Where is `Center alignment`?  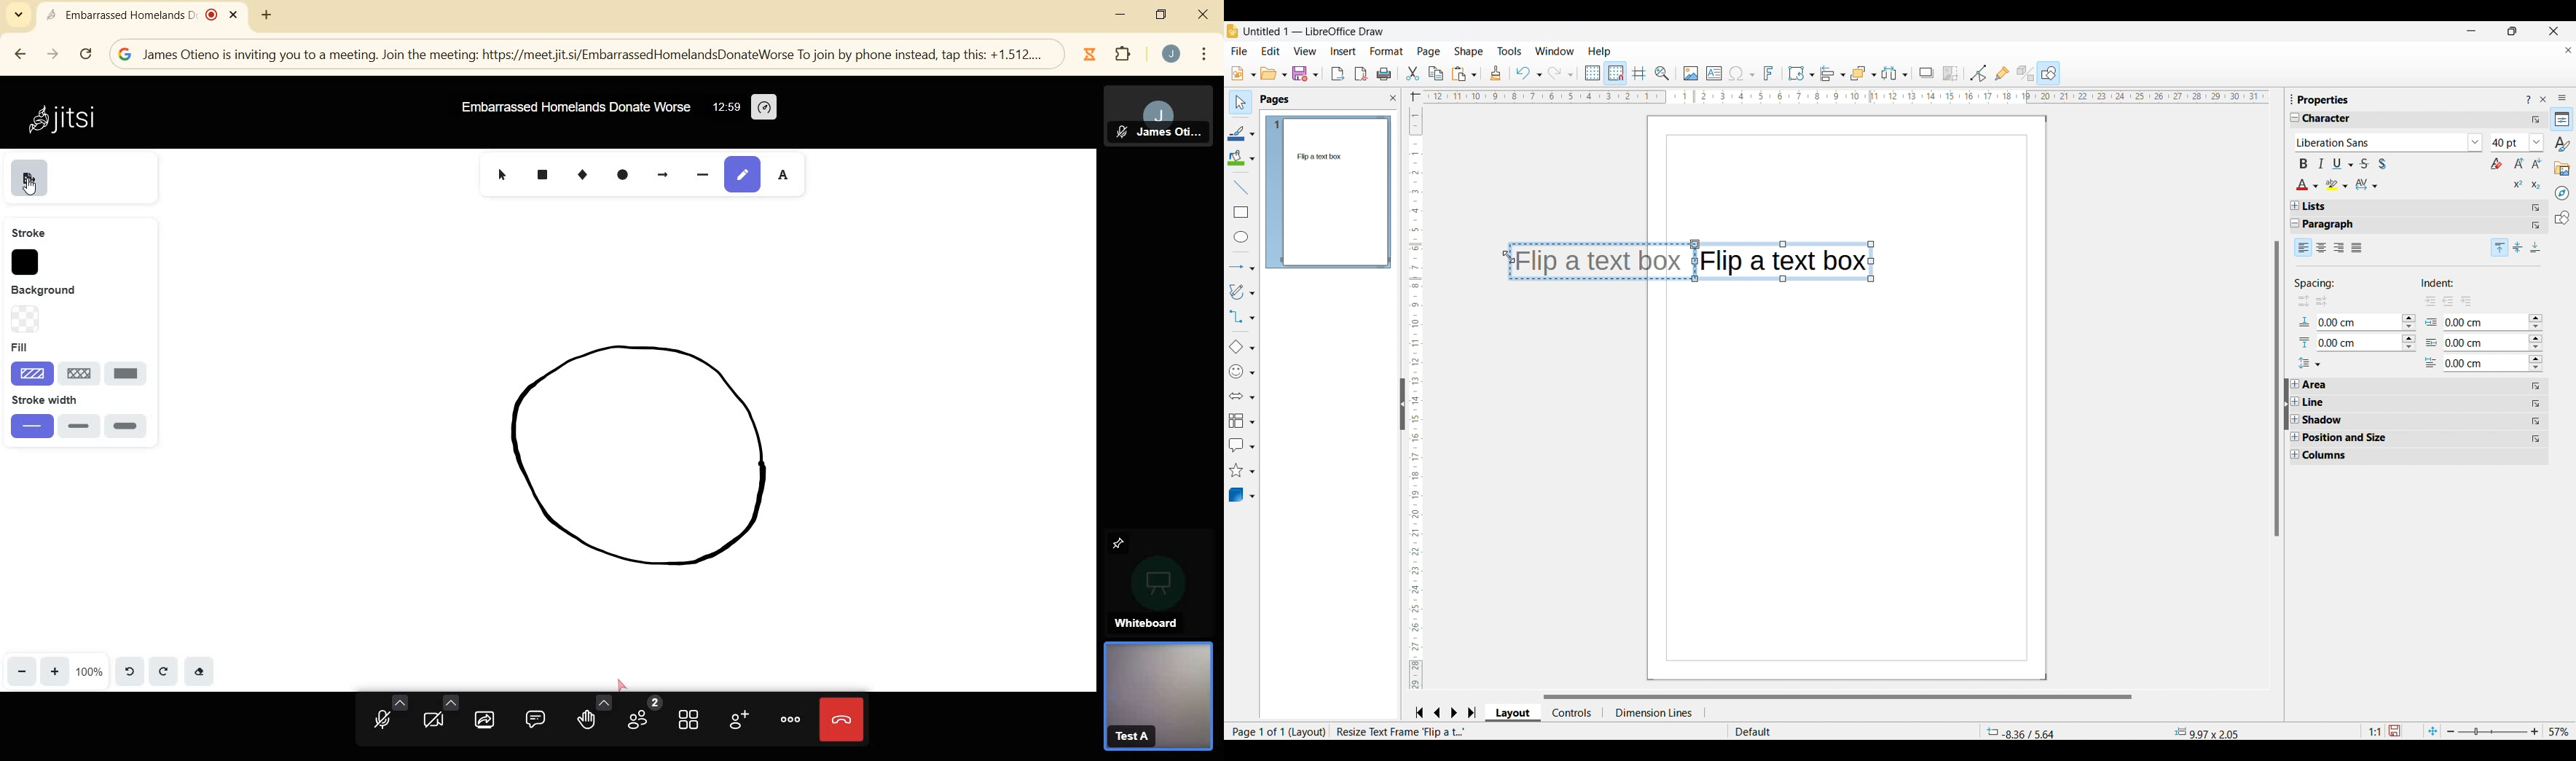
Center alignment is located at coordinates (2322, 248).